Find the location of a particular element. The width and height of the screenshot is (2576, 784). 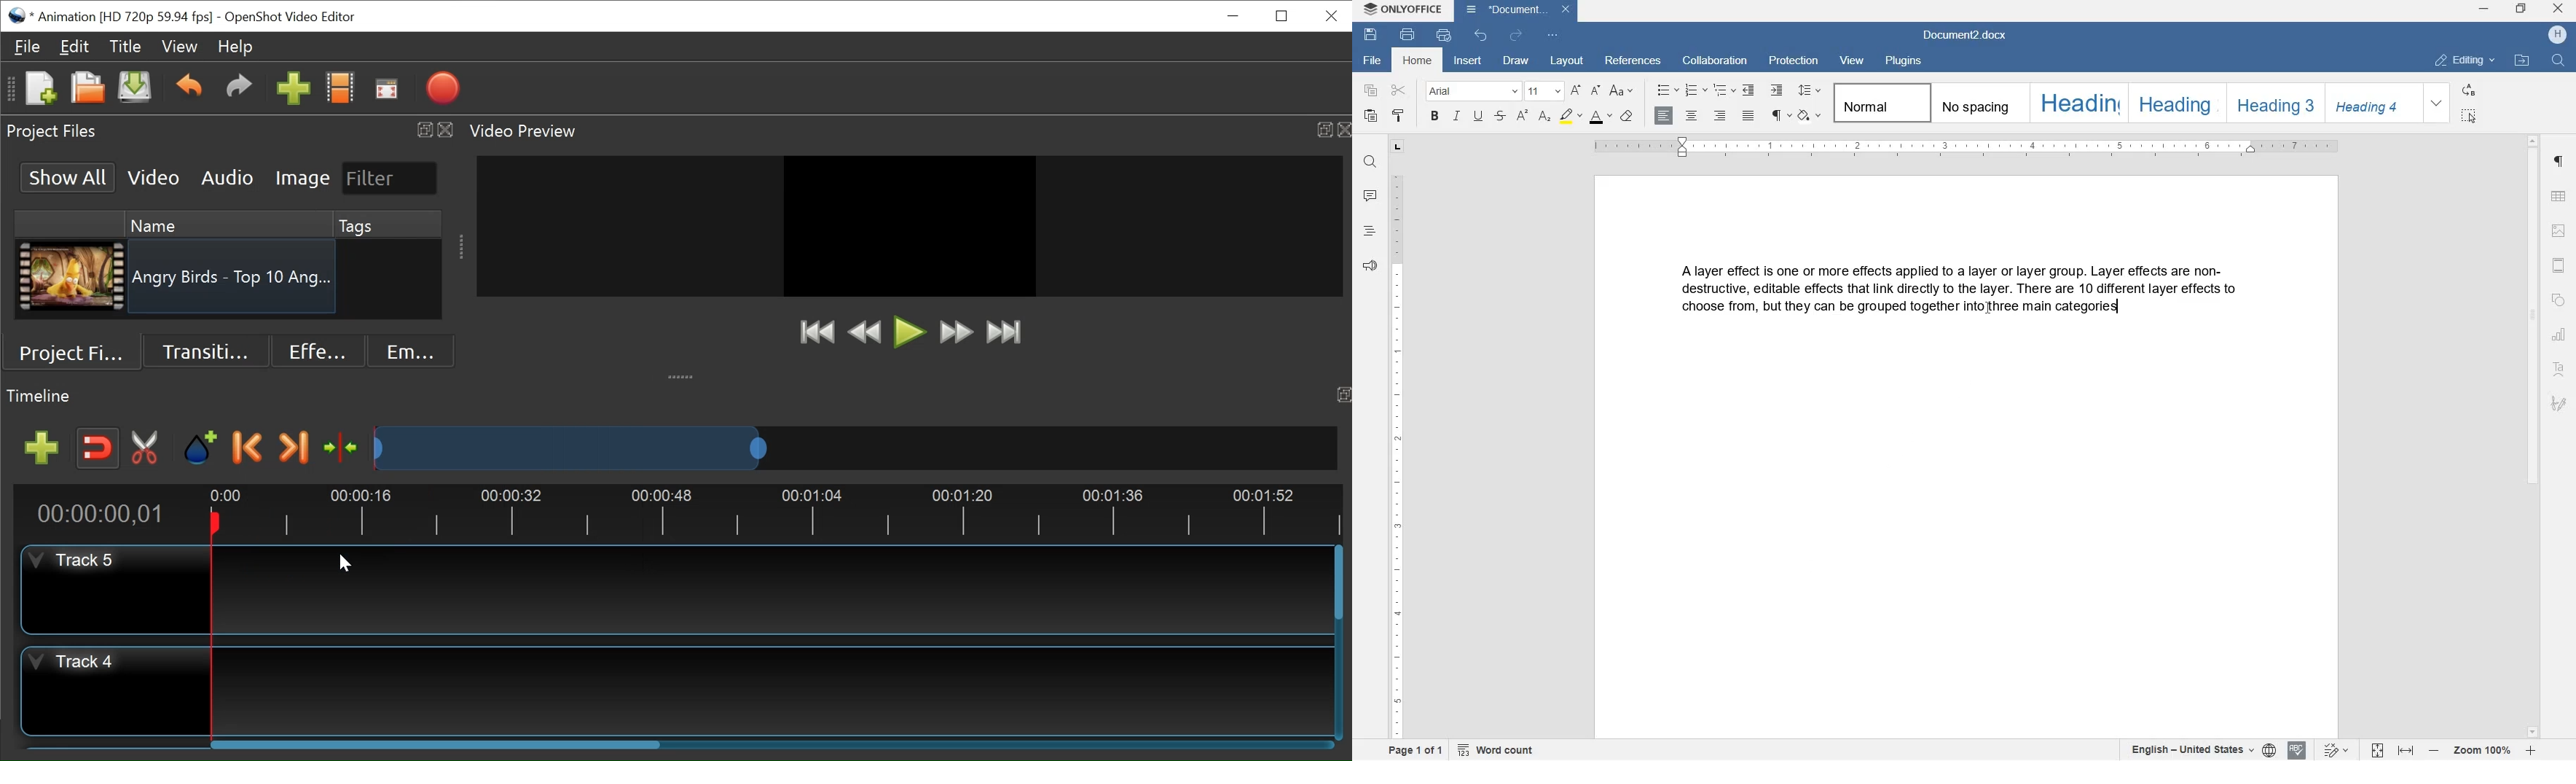

document2.docx is located at coordinates (1516, 11).